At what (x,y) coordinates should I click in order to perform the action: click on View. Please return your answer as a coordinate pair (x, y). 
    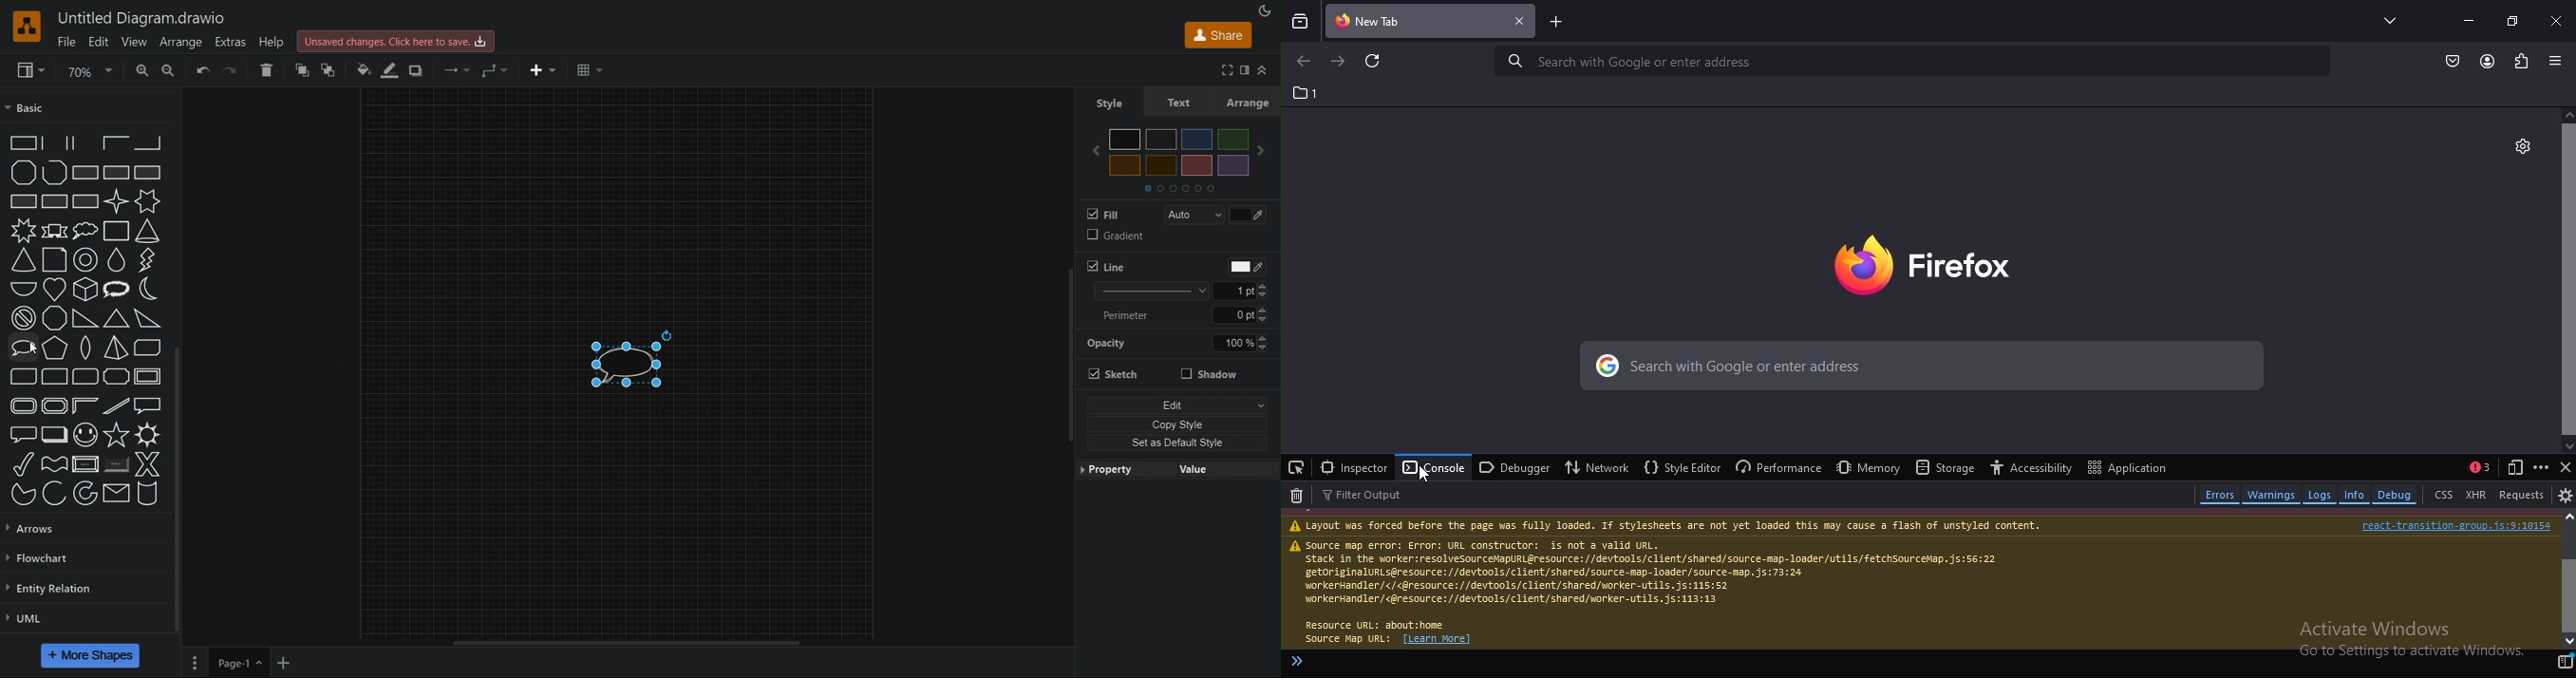
    Looking at the image, I should click on (134, 40).